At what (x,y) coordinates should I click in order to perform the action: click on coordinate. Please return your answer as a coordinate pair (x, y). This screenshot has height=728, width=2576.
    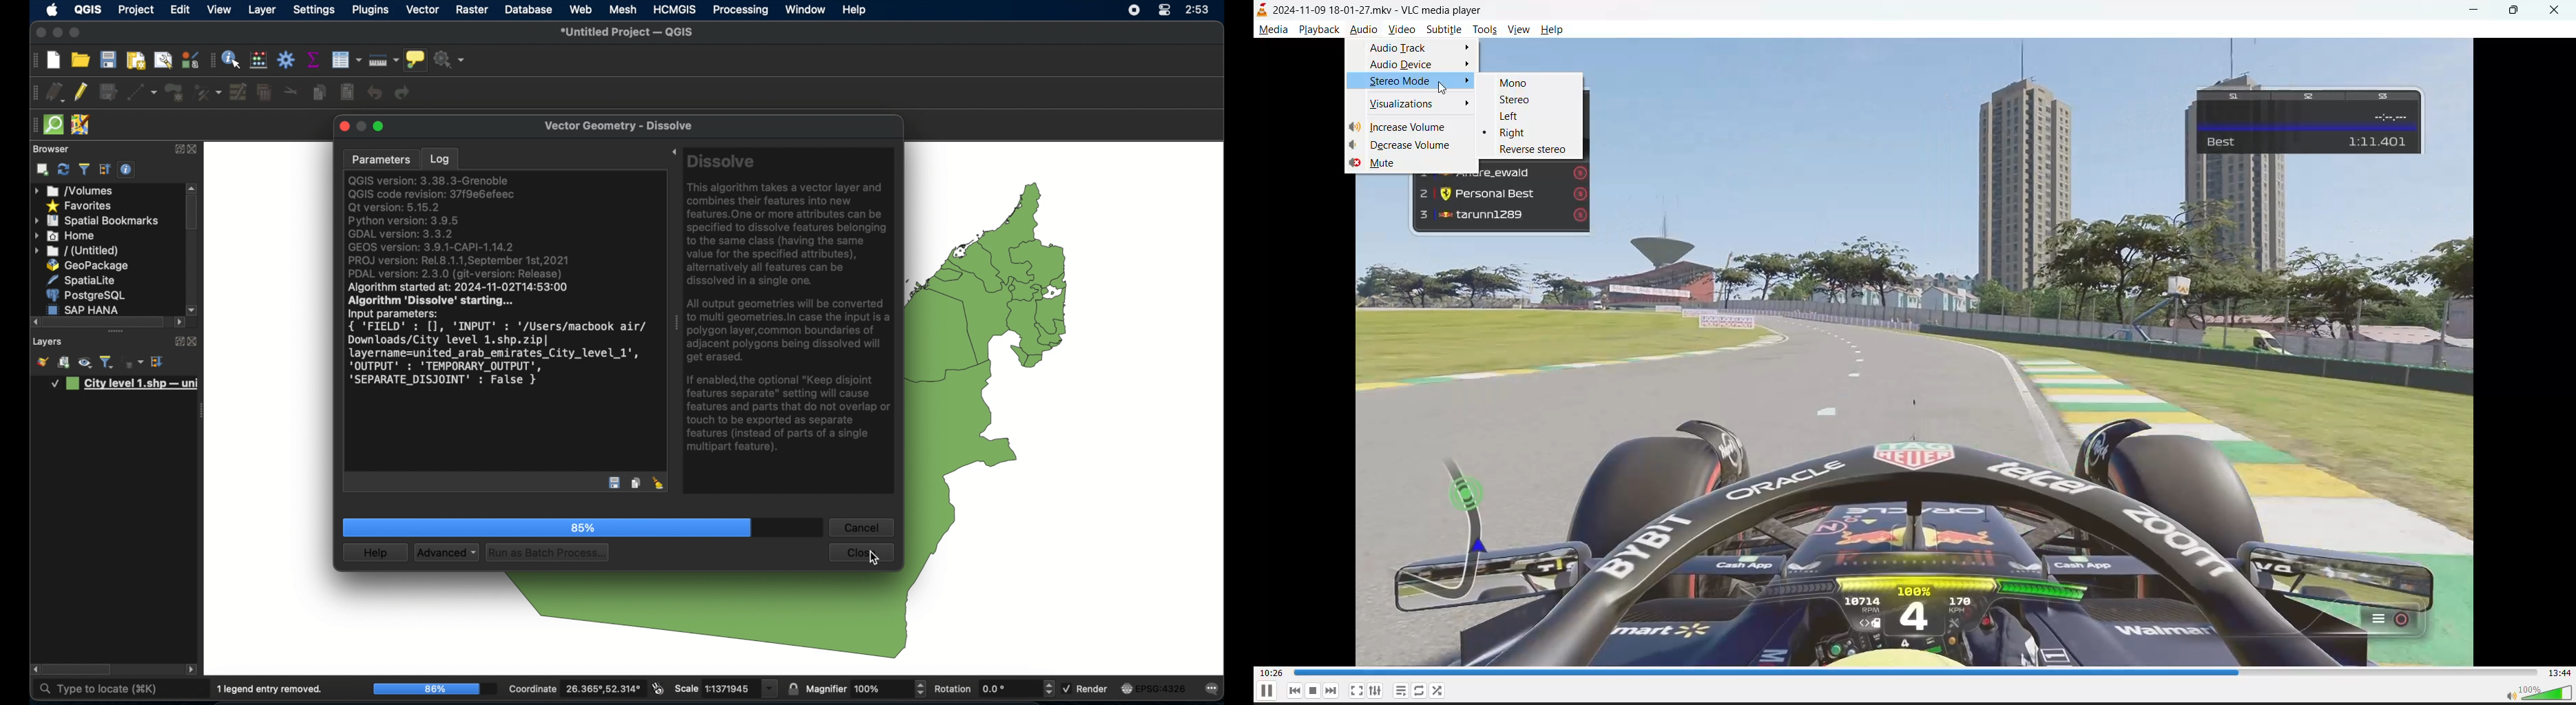
    Looking at the image, I should click on (574, 689).